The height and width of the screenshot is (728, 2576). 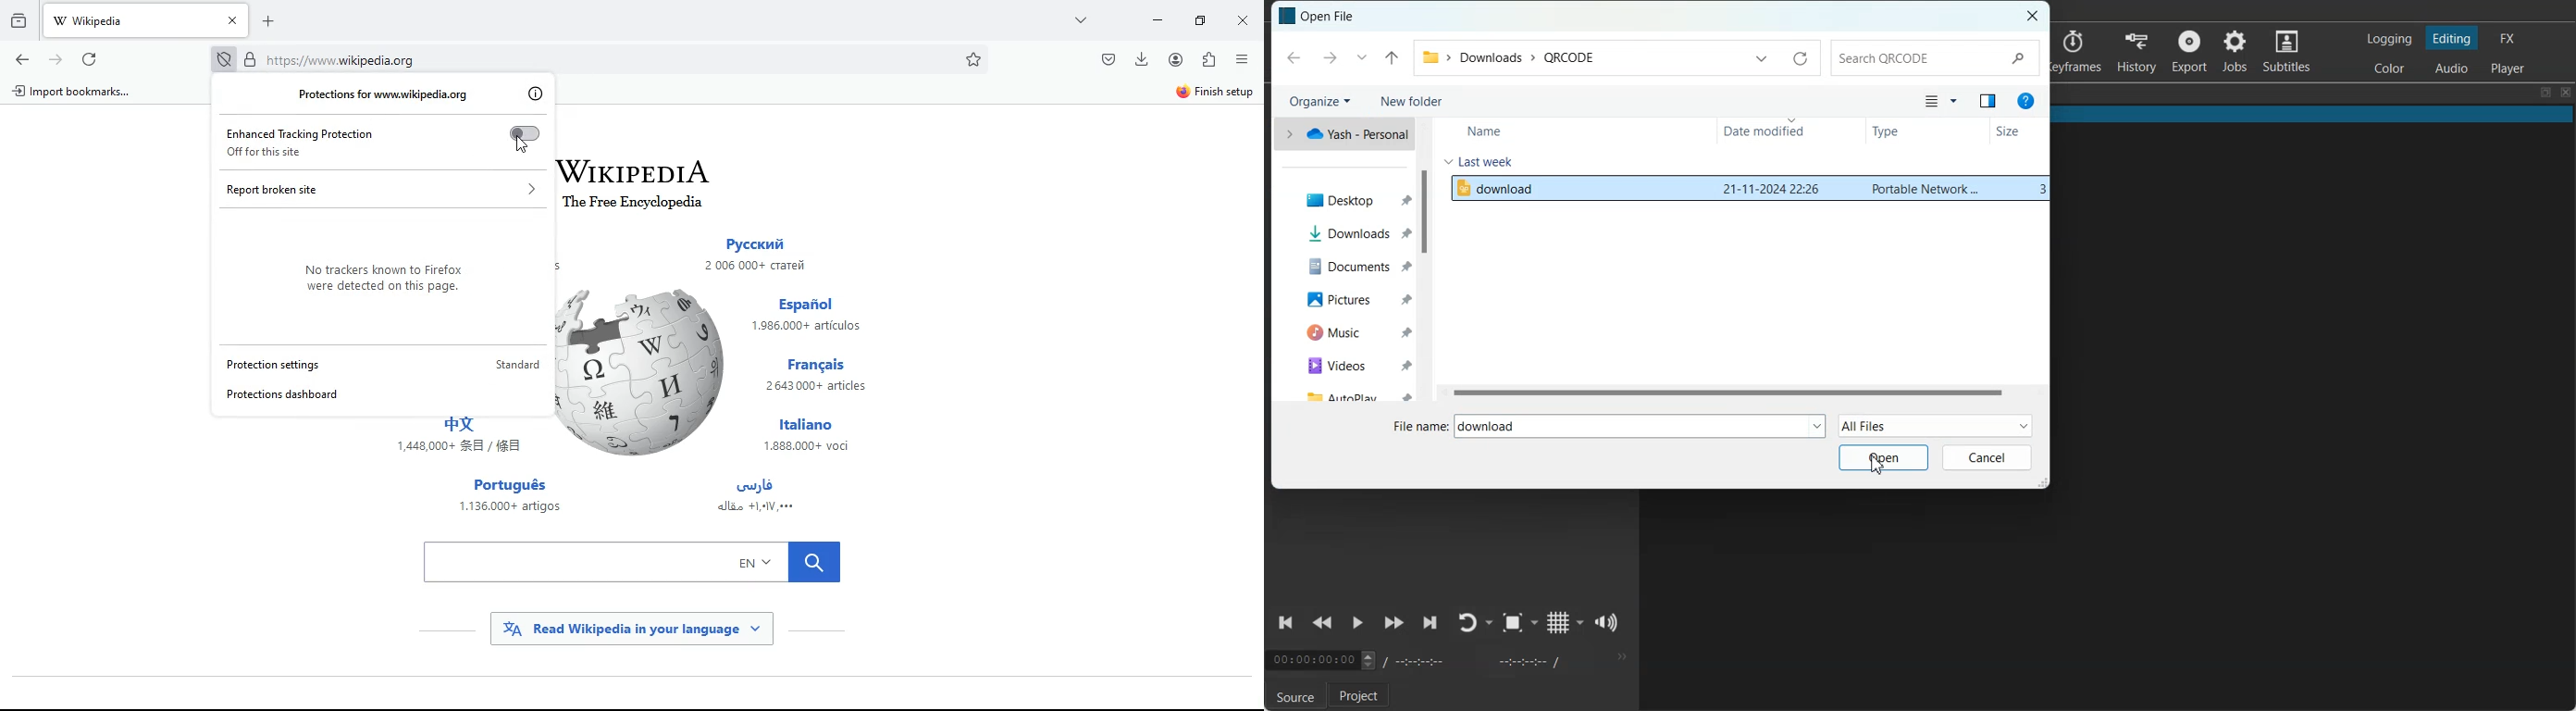 What do you see at coordinates (1199, 20) in the screenshot?
I see `maximize` at bounding box center [1199, 20].